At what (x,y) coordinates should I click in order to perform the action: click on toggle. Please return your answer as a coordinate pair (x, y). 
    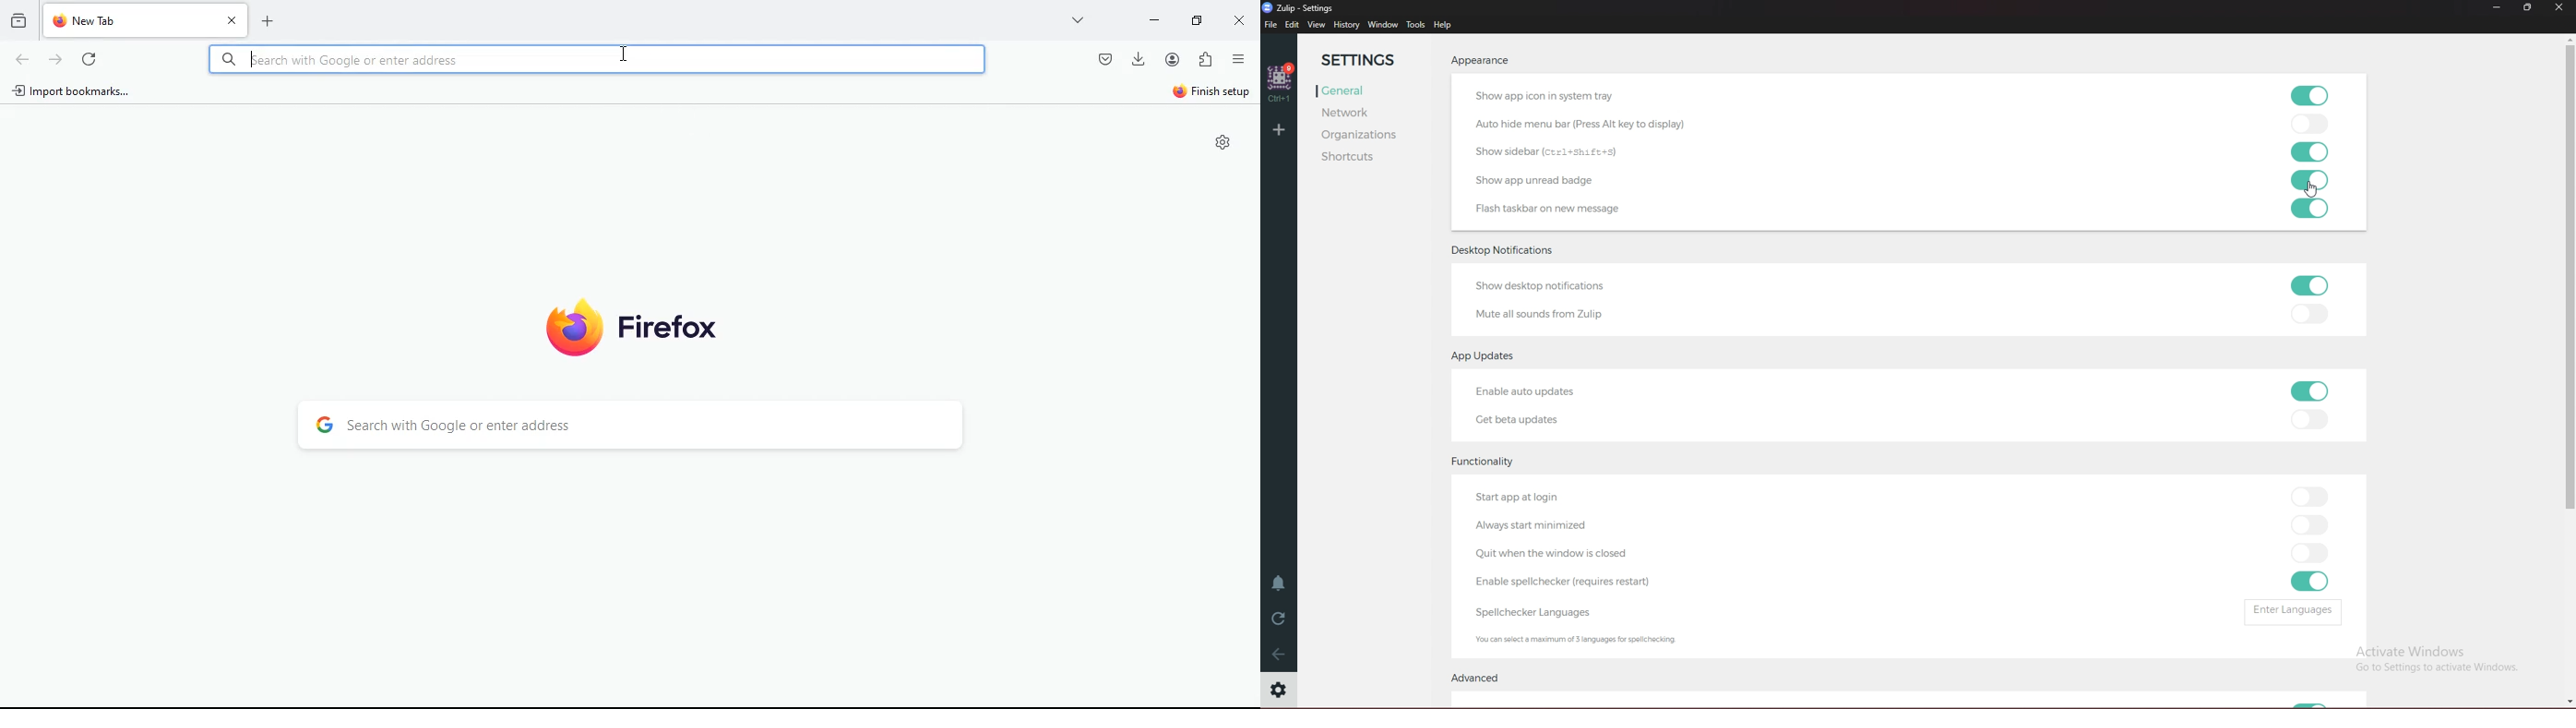
    Looking at the image, I should click on (2310, 523).